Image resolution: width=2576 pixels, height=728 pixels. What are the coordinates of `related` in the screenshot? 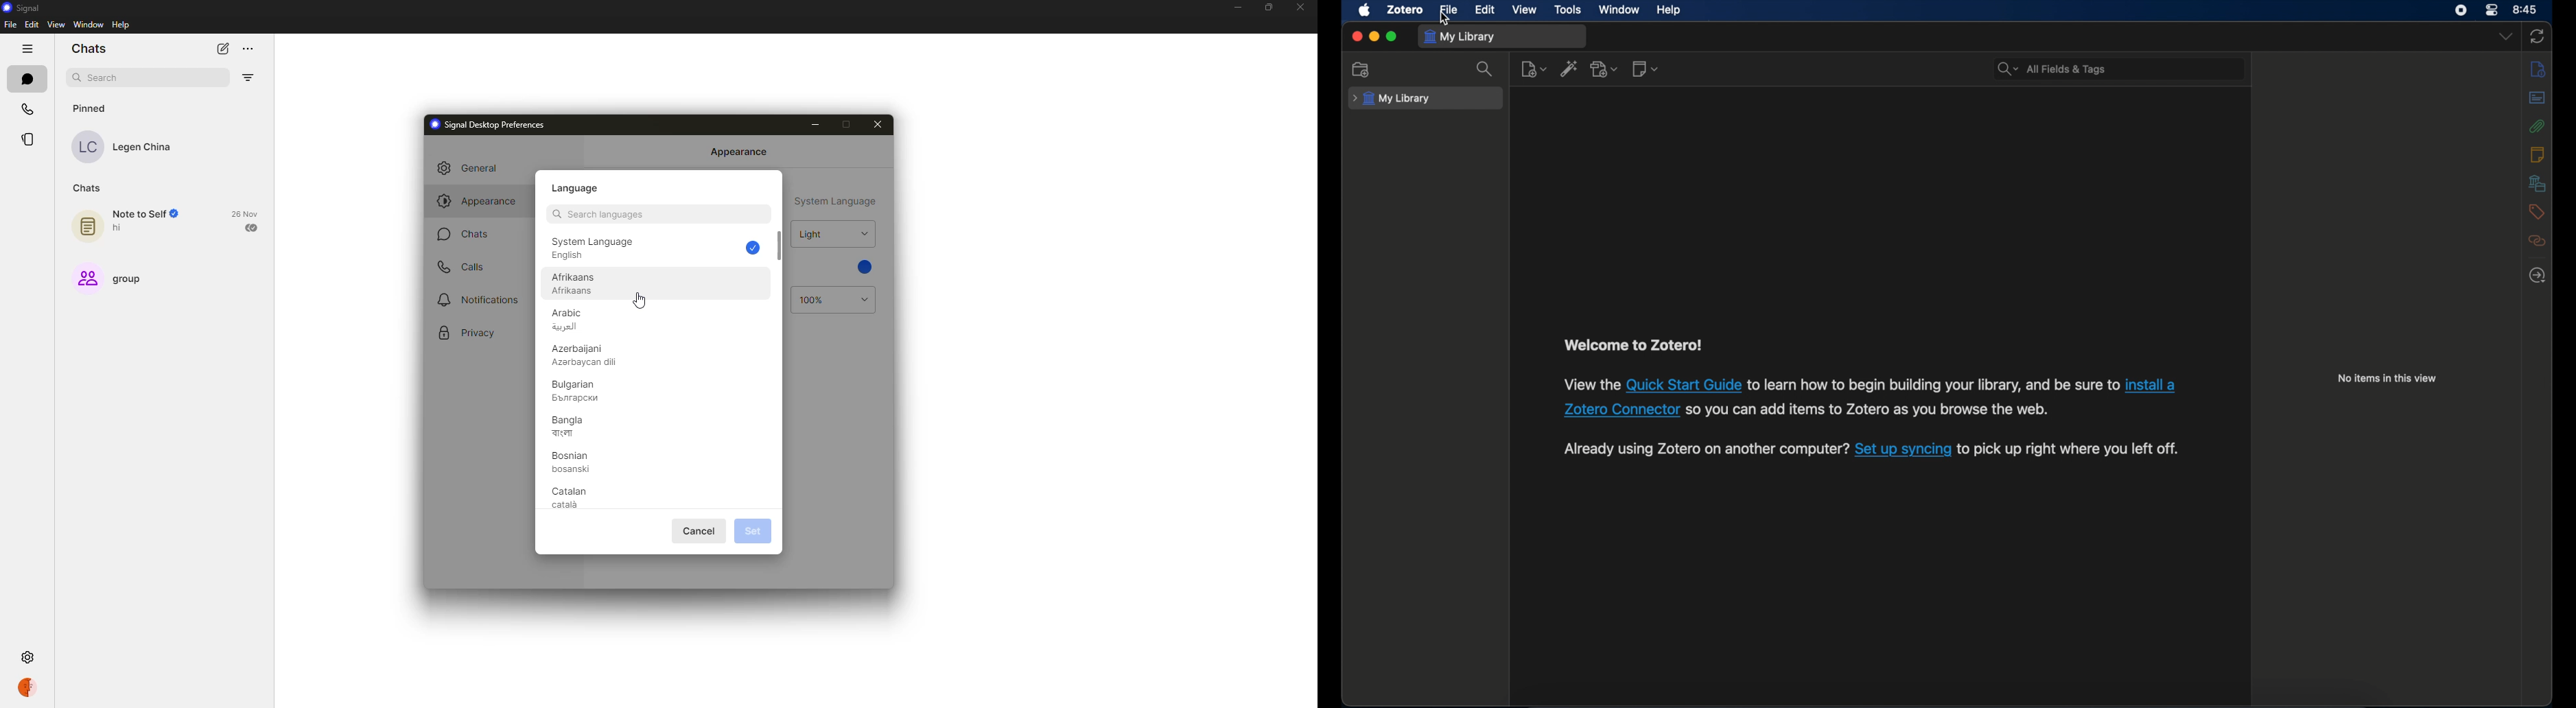 It's located at (2536, 241).